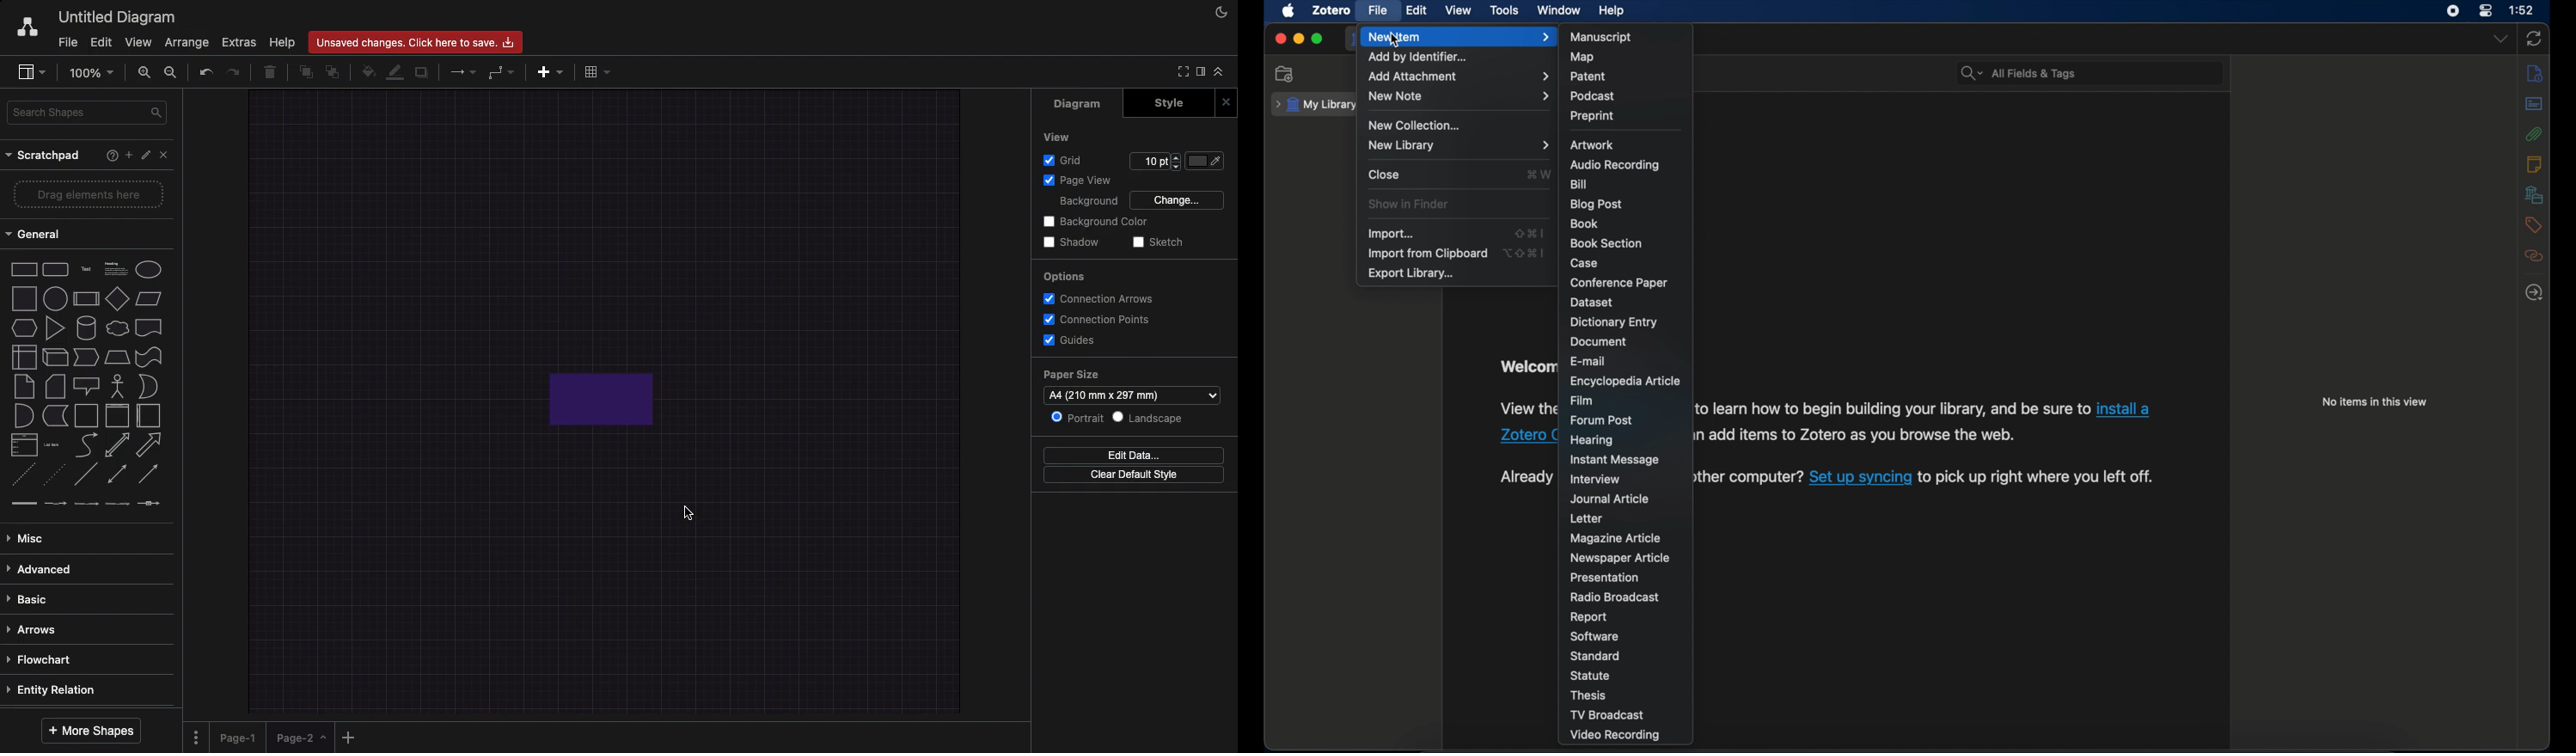  What do you see at coordinates (1619, 282) in the screenshot?
I see `conference paper` at bounding box center [1619, 282].